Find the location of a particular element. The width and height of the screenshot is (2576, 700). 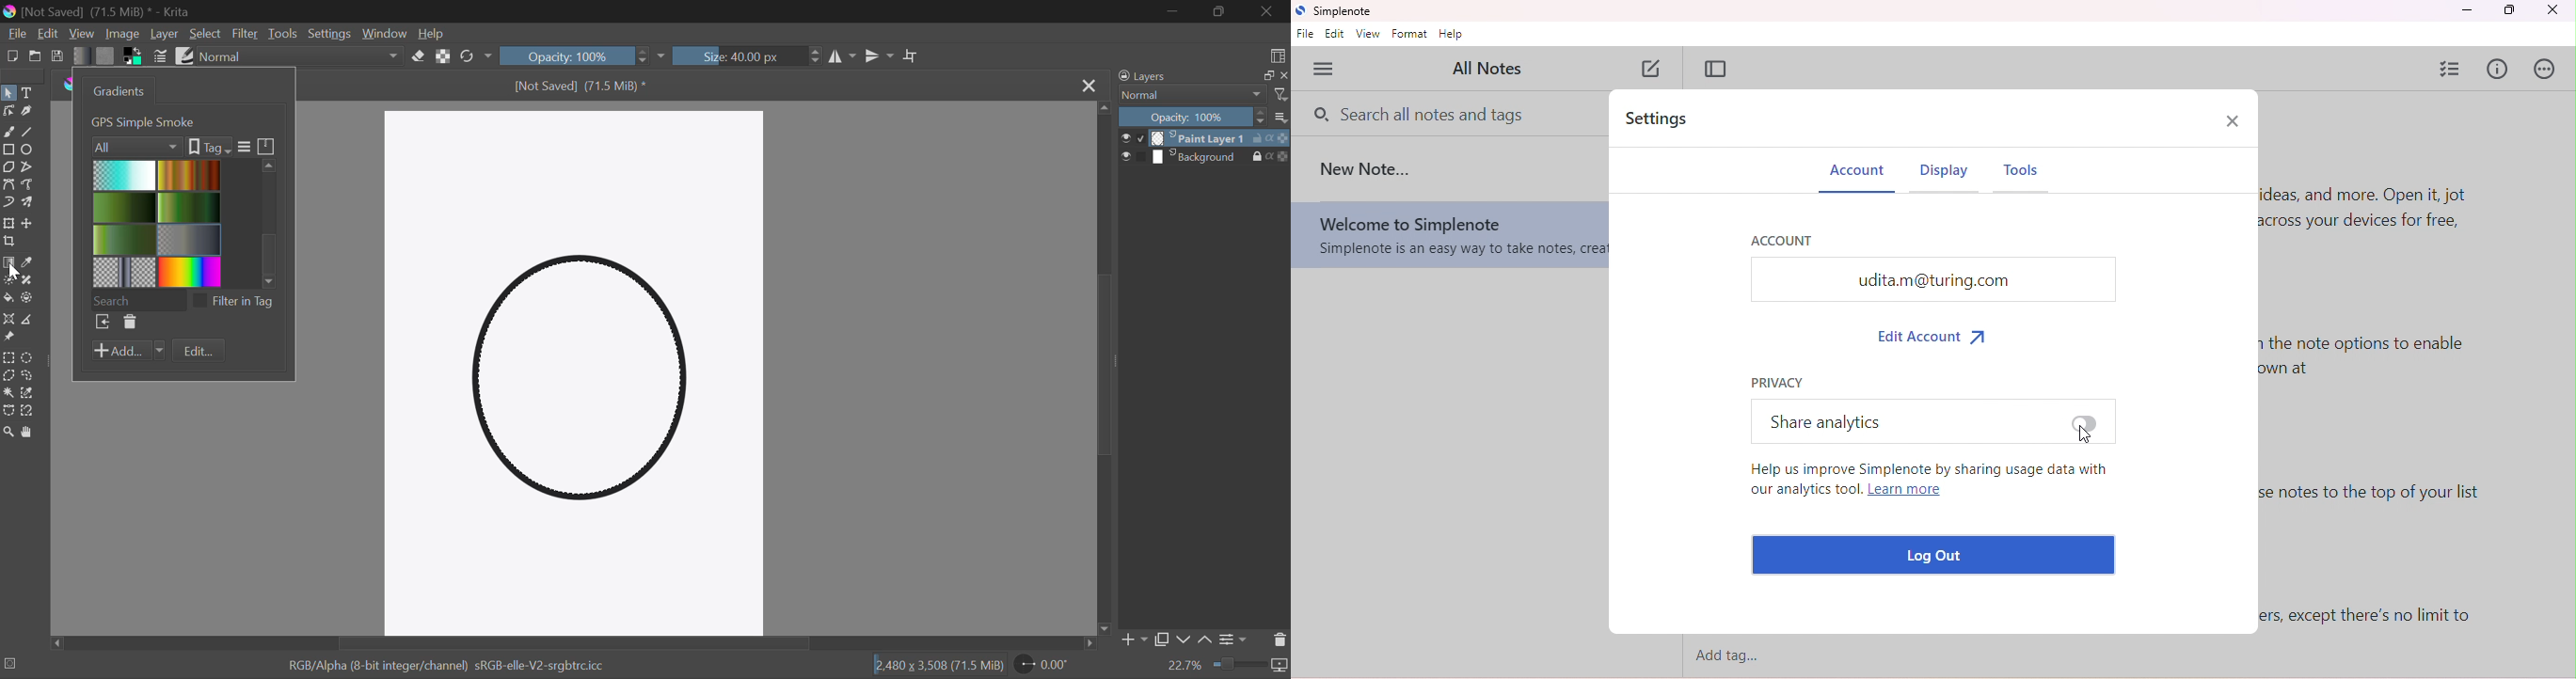

Layer is located at coordinates (165, 34).